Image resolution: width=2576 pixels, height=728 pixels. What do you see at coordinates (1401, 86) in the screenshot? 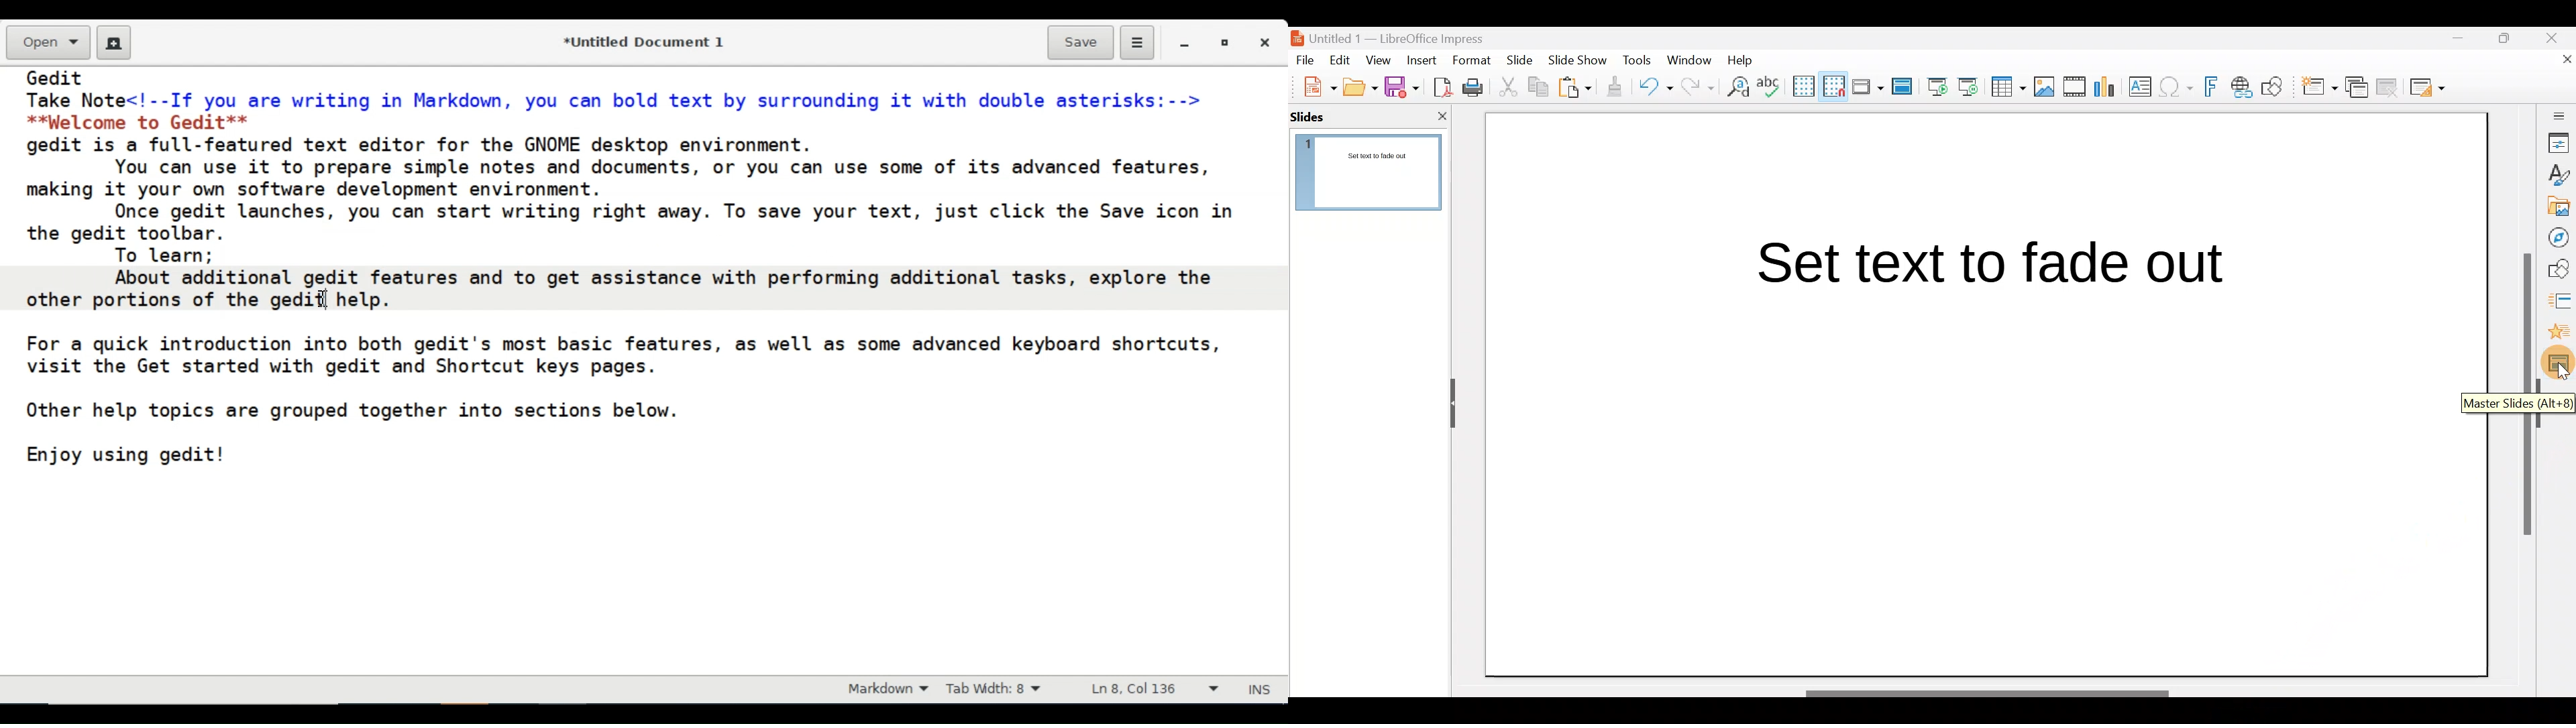
I see `Save` at bounding box center [1401, 86].